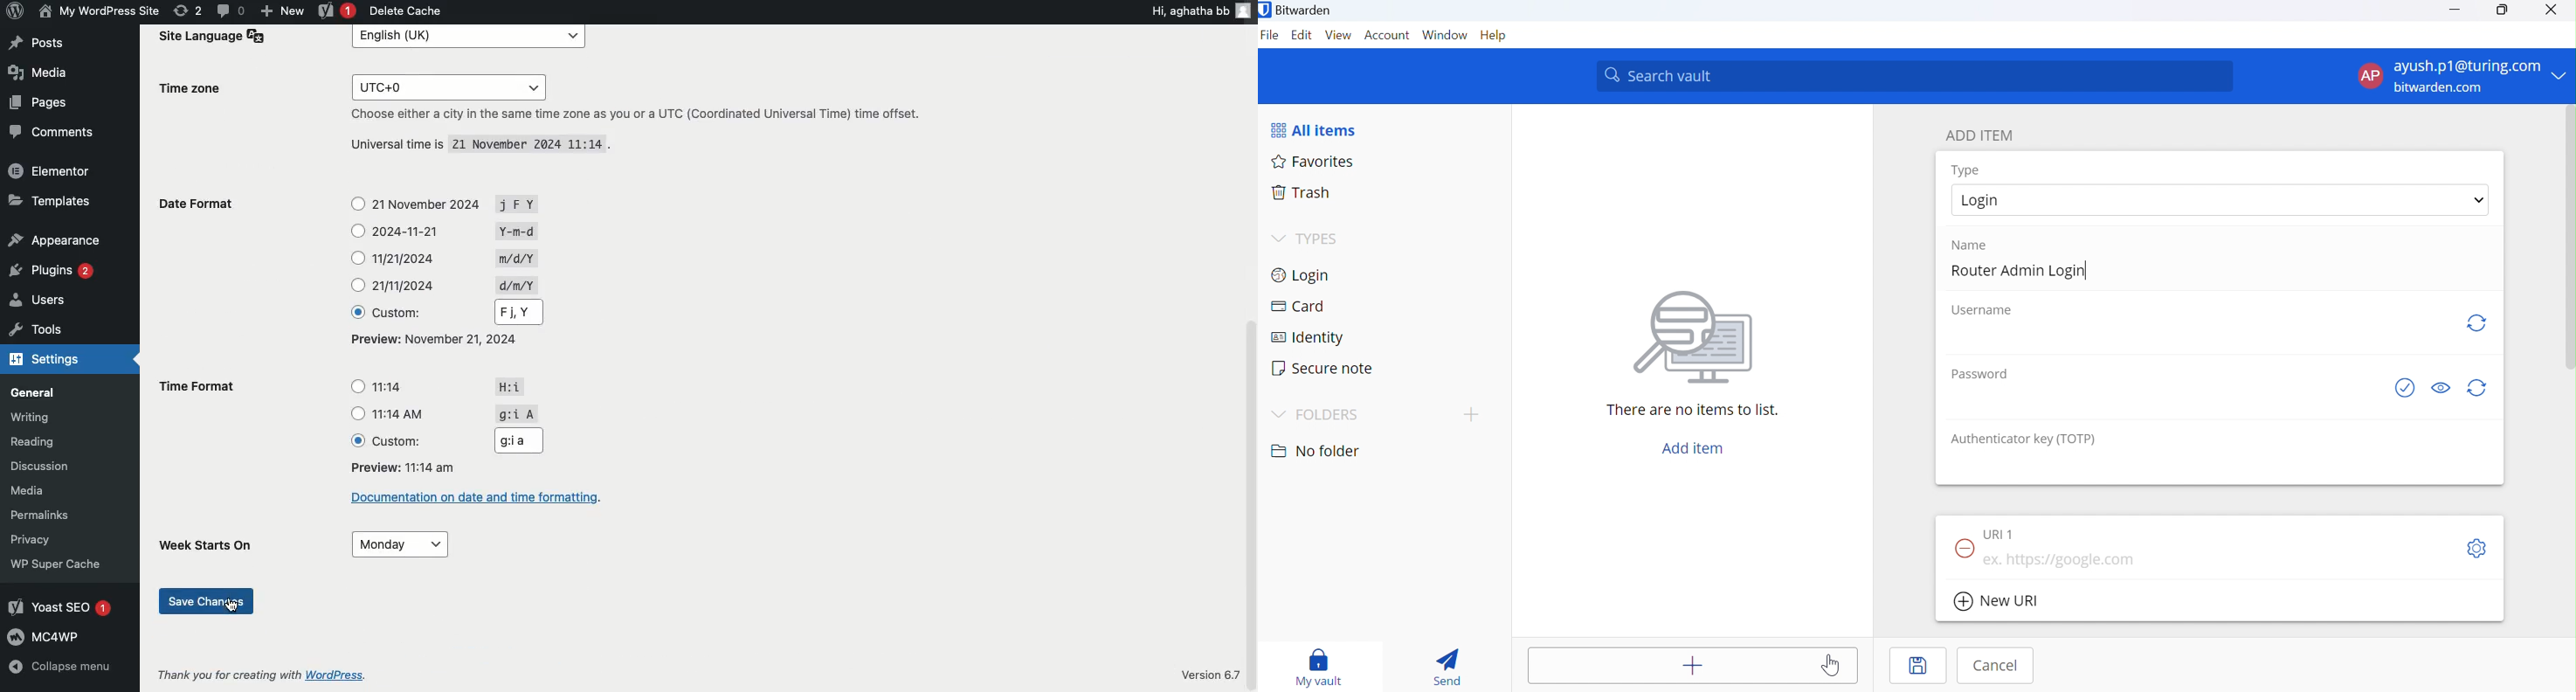 Image resolution: width=2576 pixels, height=700 pixels. Describe the element at coordinates (1981, 310) in the screenshot. I see `Username` at that location.